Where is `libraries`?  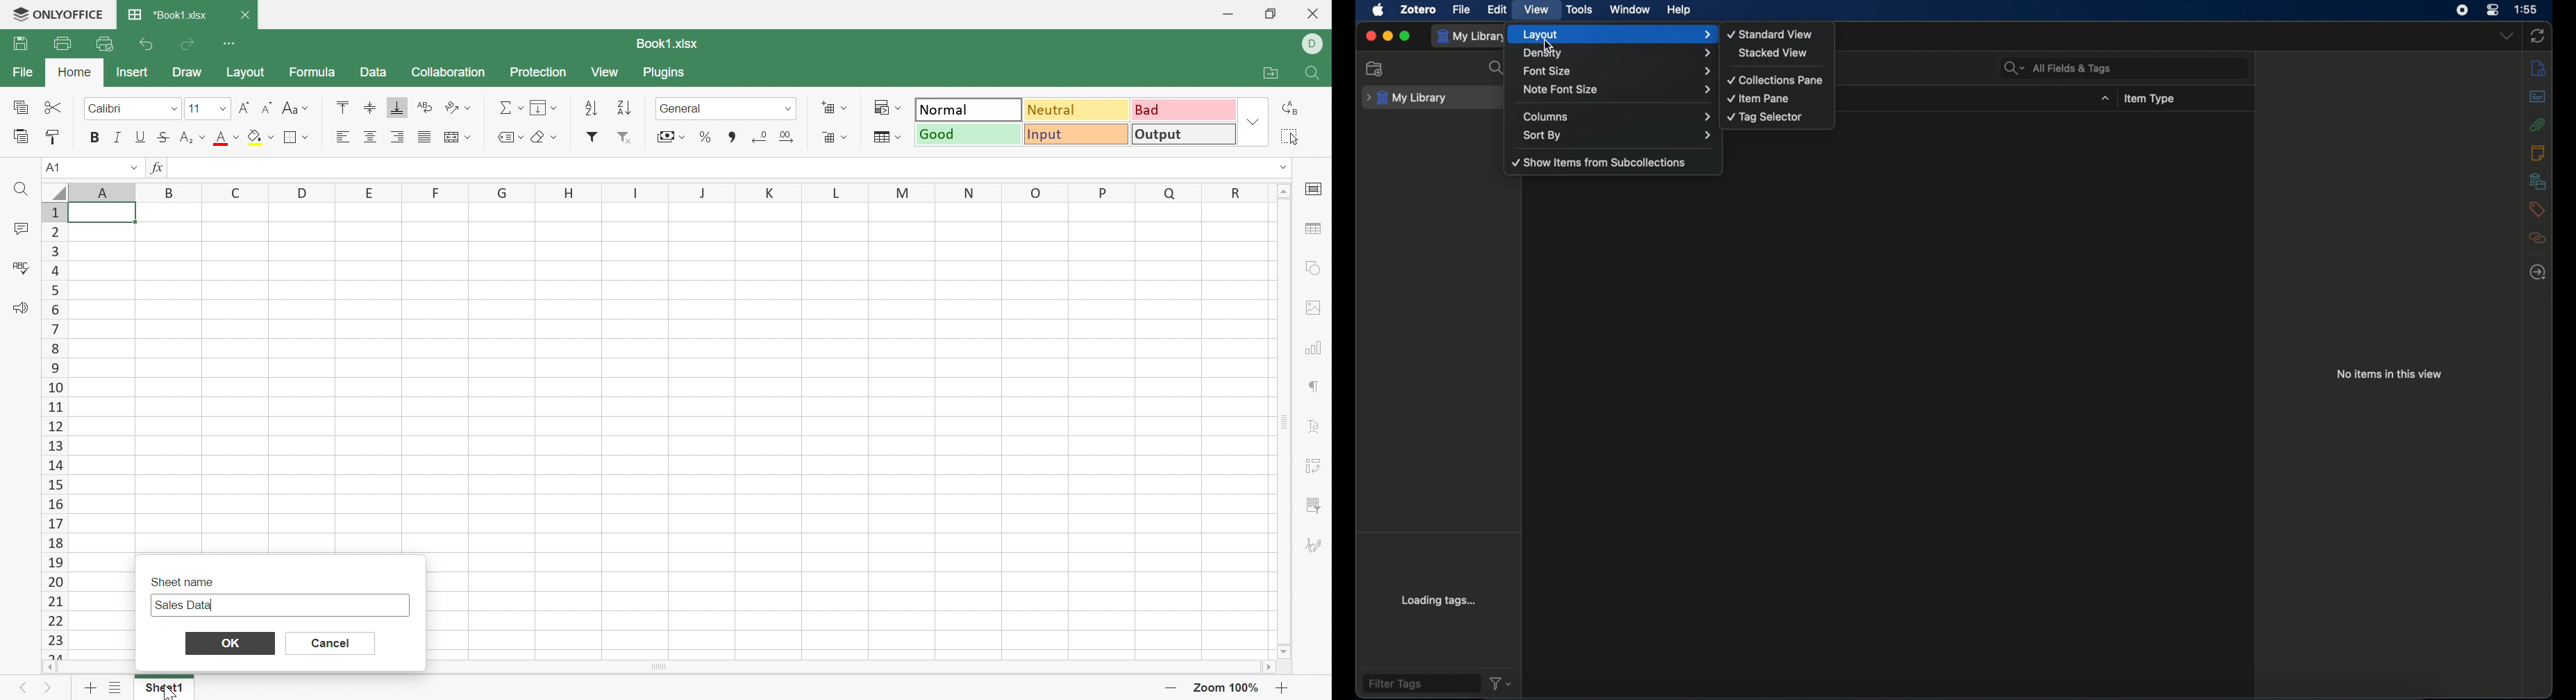
libraries is located at coordinates (2538, 181).